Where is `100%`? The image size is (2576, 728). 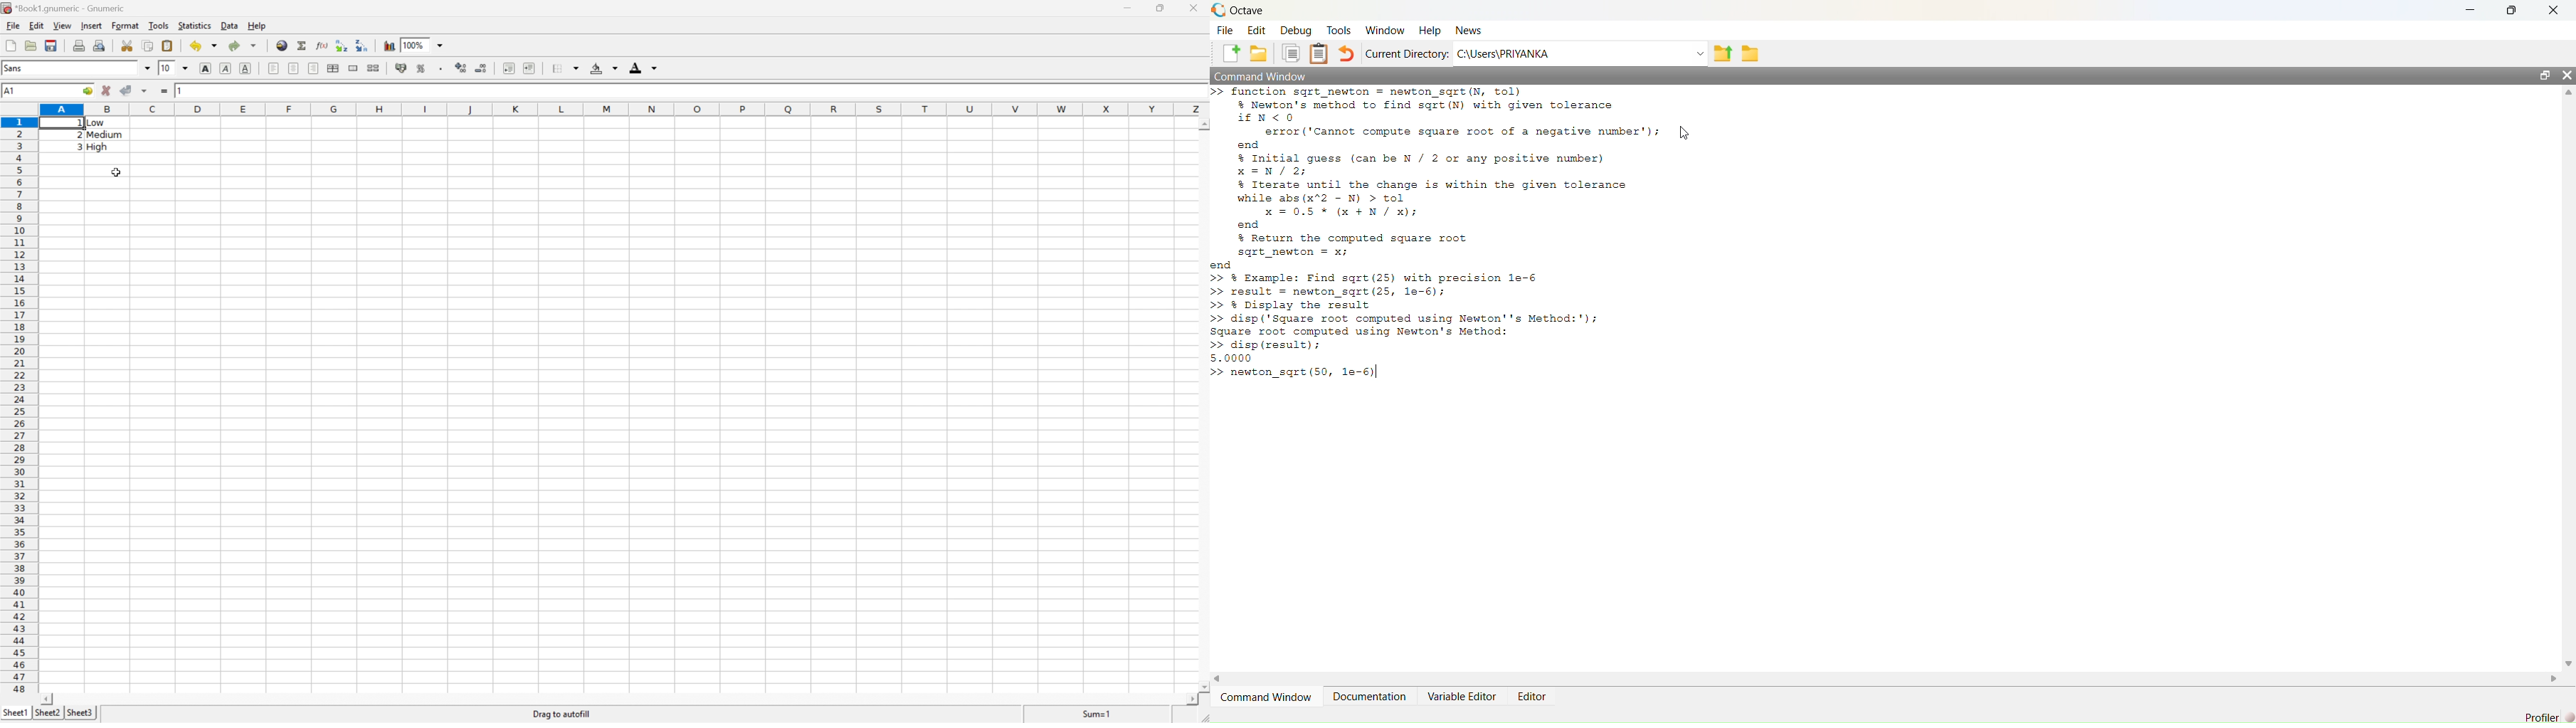 100% is located at coordinates (415, 44).